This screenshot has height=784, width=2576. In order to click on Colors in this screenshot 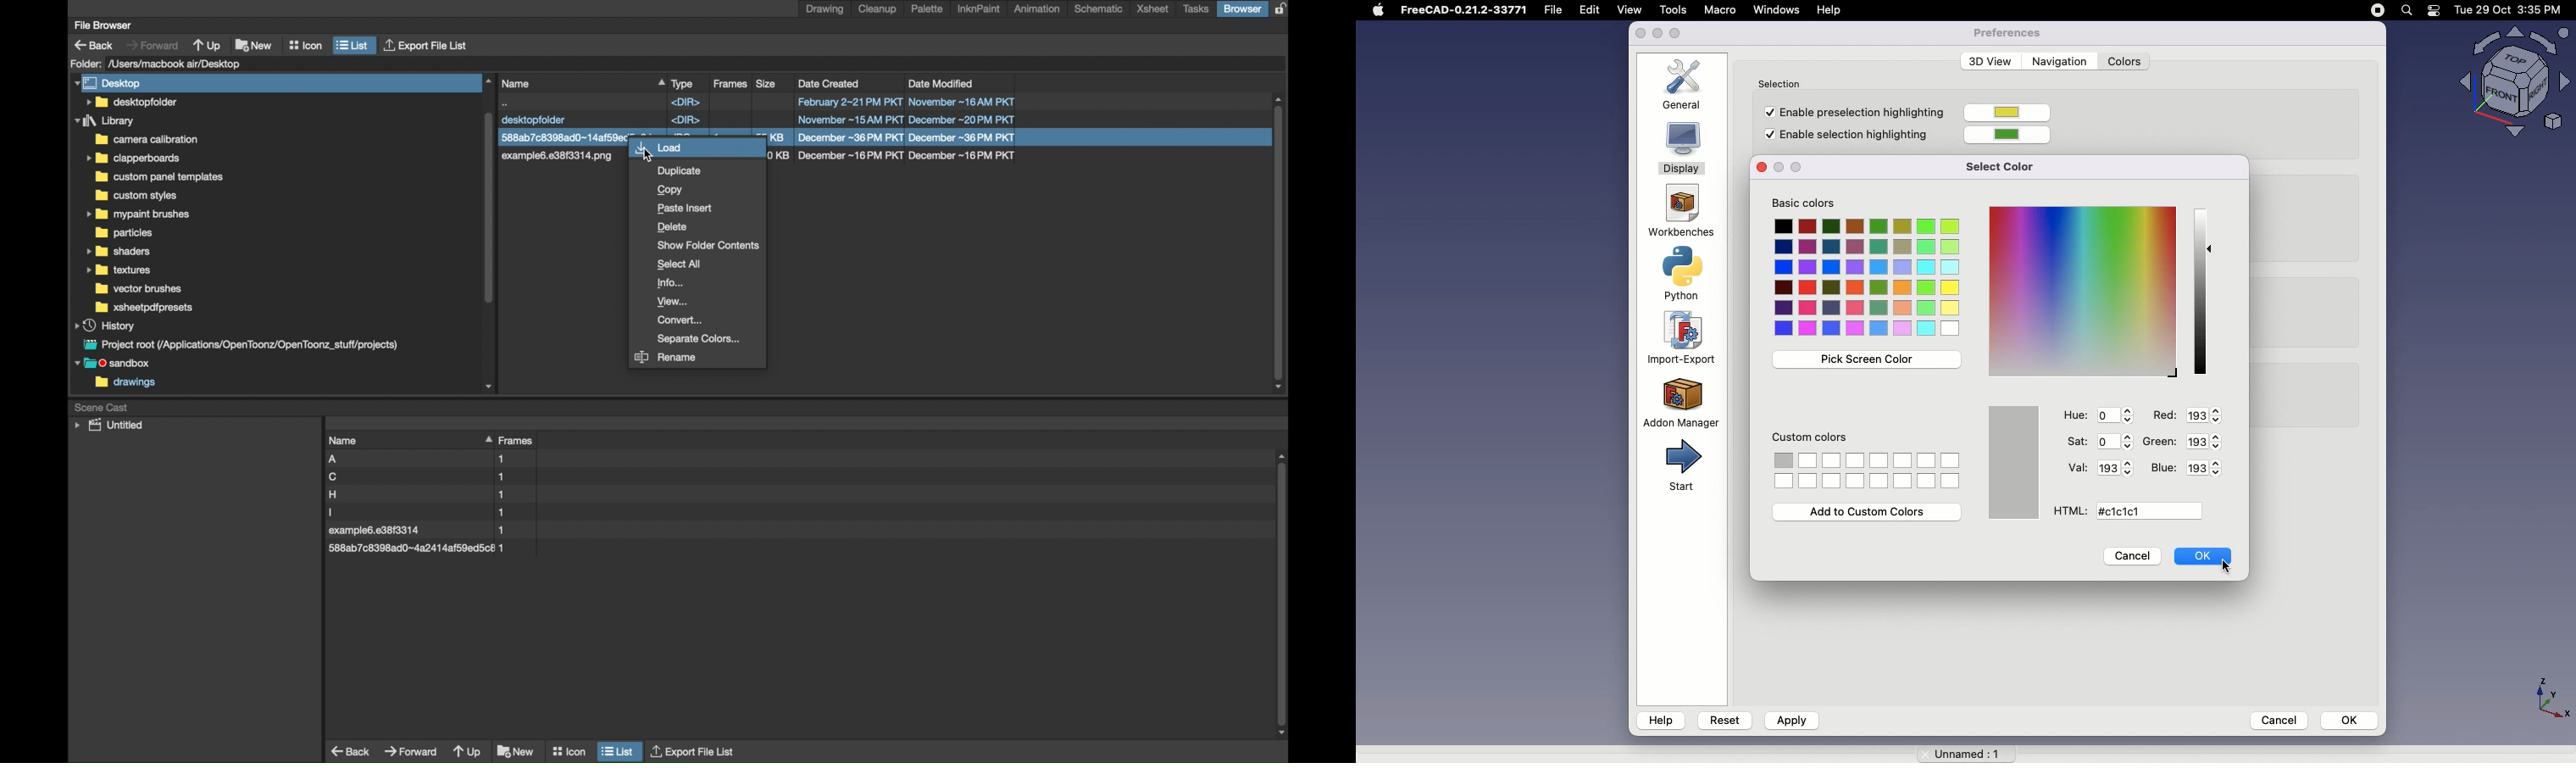, I will do `click(2124, 62)`.